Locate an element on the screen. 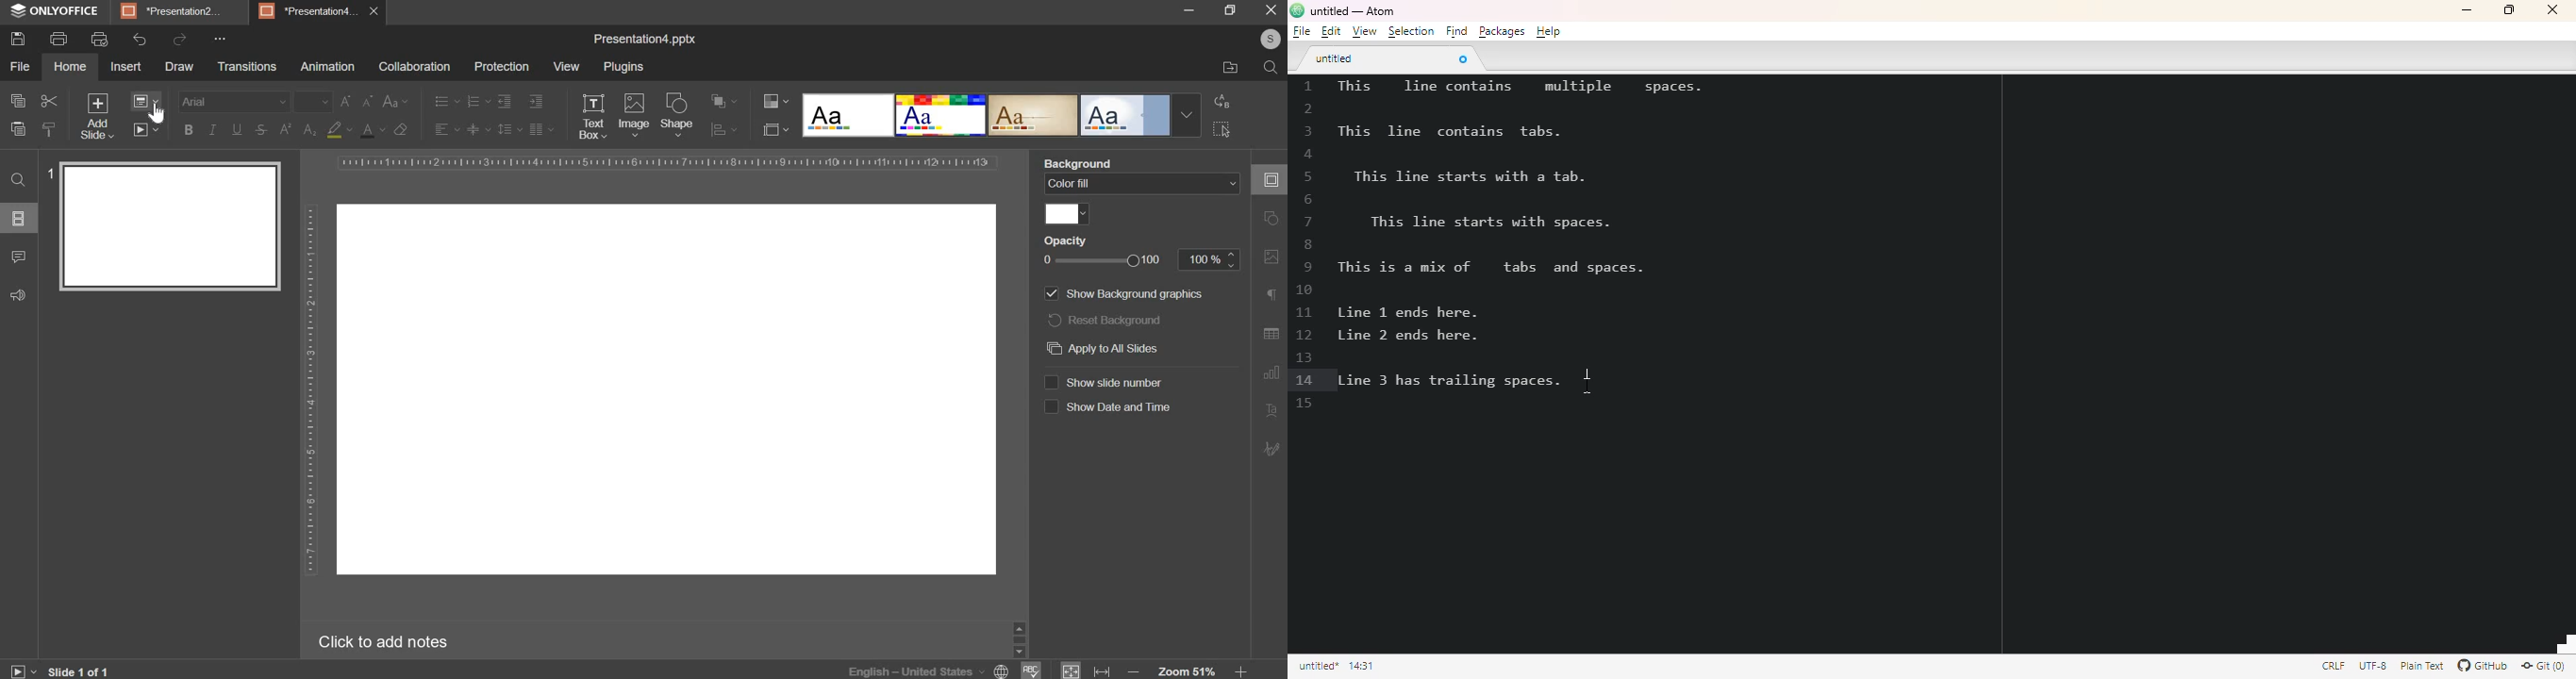 The width and height of the screenshot is (2576, 700). spell check is located at coordinates (1033, 670).